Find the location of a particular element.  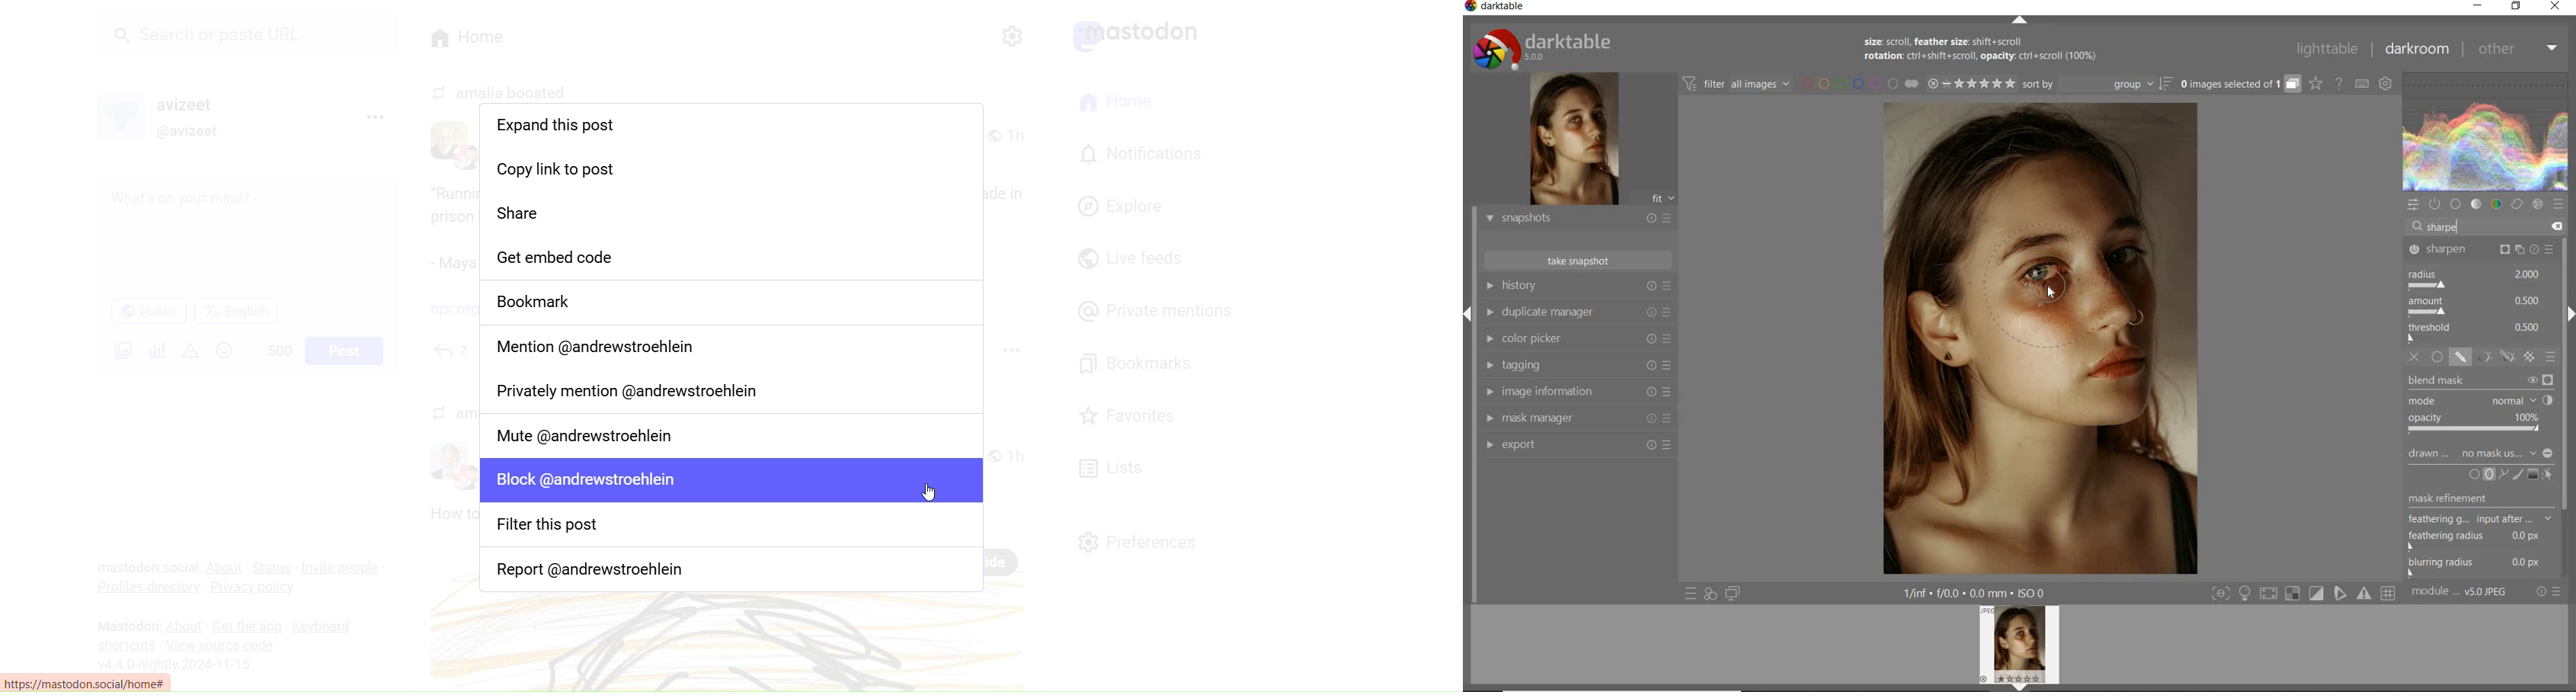

MASK REFINEMENT is located at coordinates (2486, 498).